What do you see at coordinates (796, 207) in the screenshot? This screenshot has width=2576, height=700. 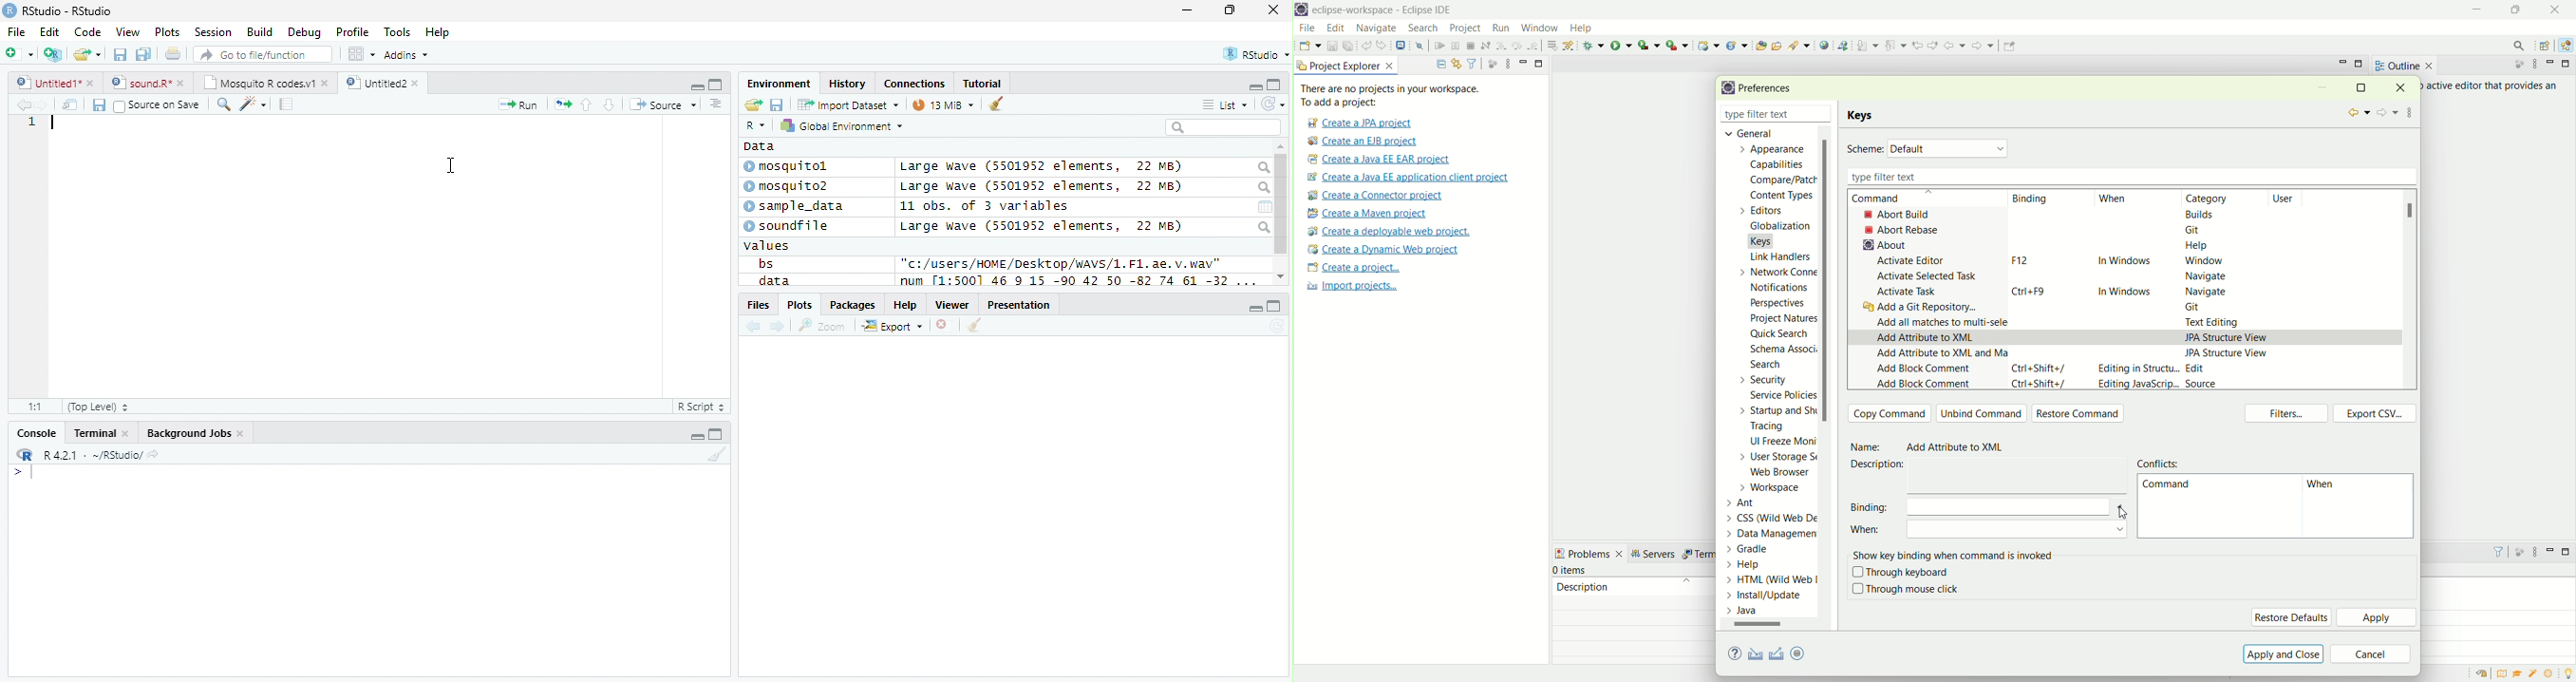 I see `sample_data` at bounding box center [796, 207].